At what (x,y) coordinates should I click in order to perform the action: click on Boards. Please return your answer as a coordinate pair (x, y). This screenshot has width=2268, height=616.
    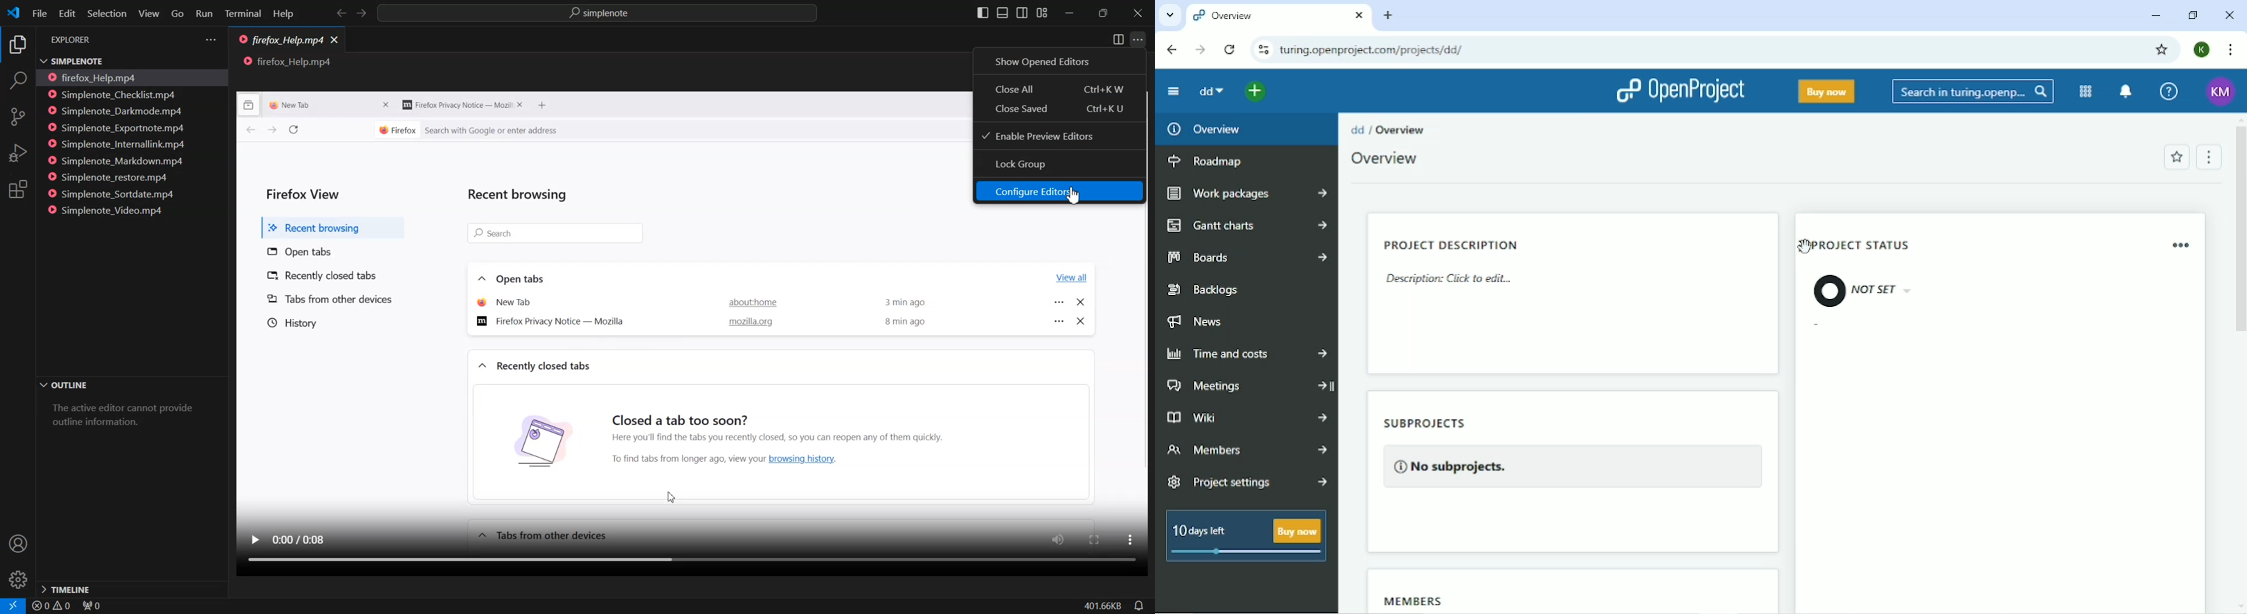
    Looking at the image, I should click on (1244, 258).